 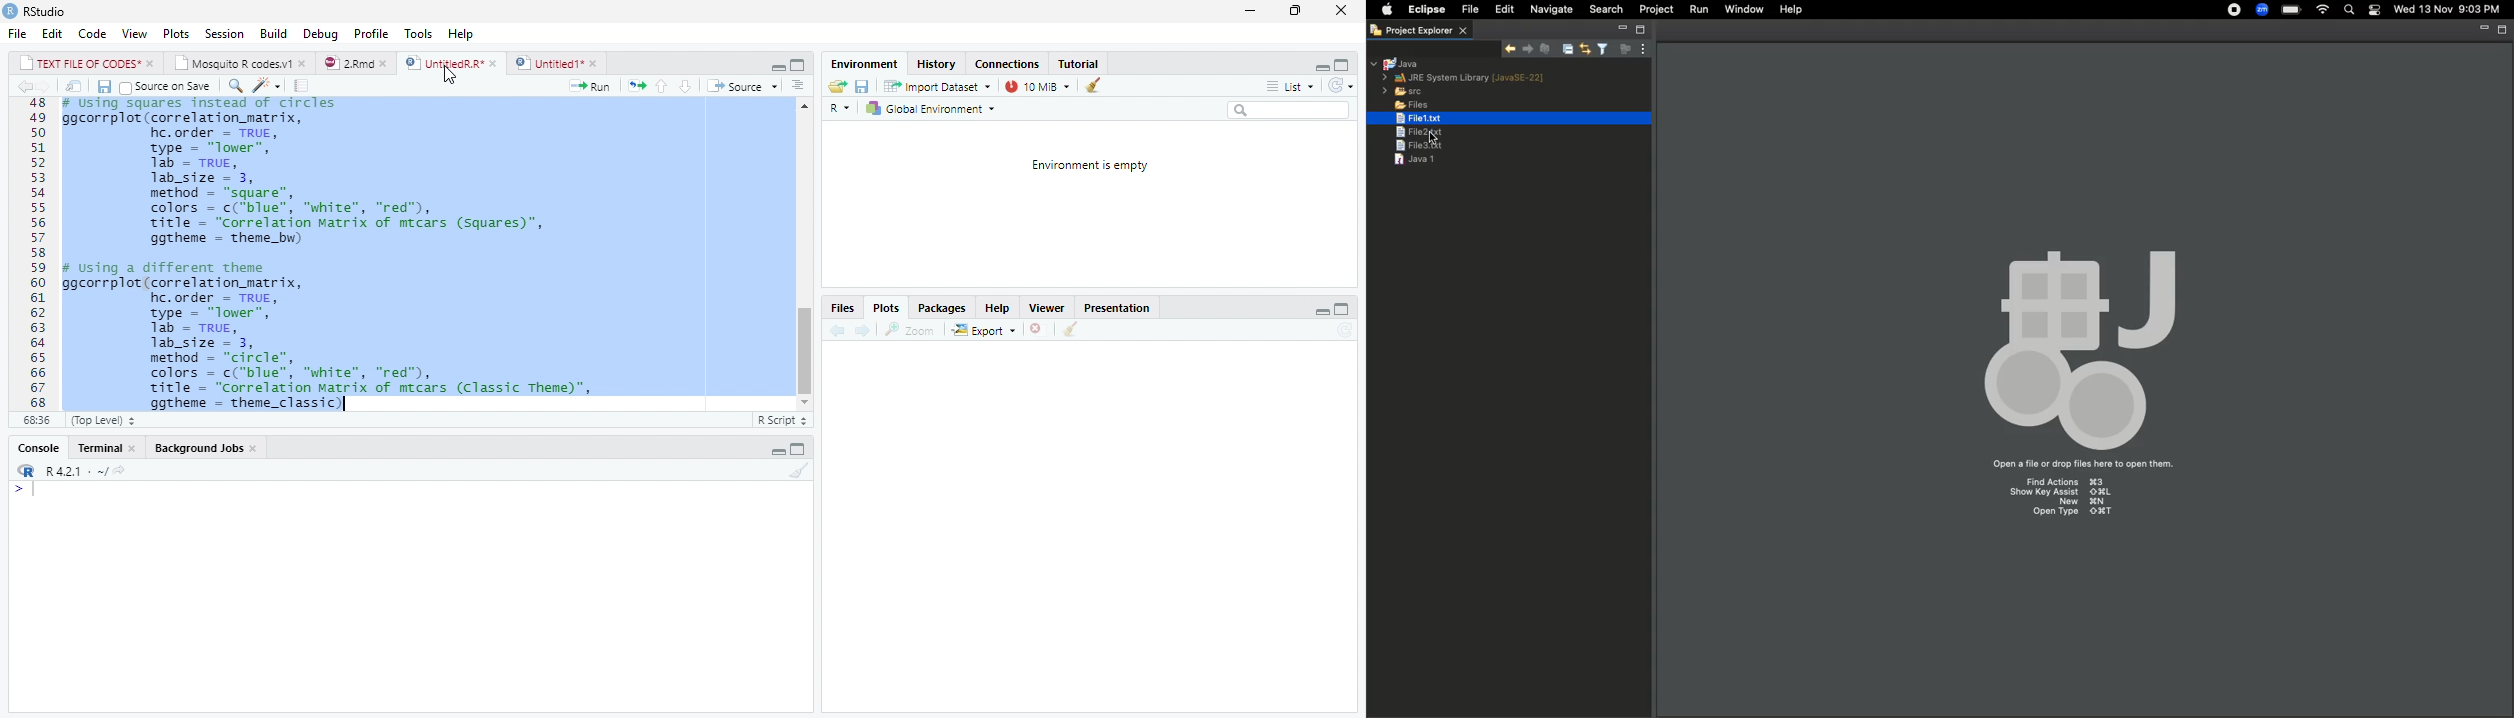 What do you see at coordinates (1080, 63) in the screenshot?
I see `Tutorial` at bounding box center [1080, 63].